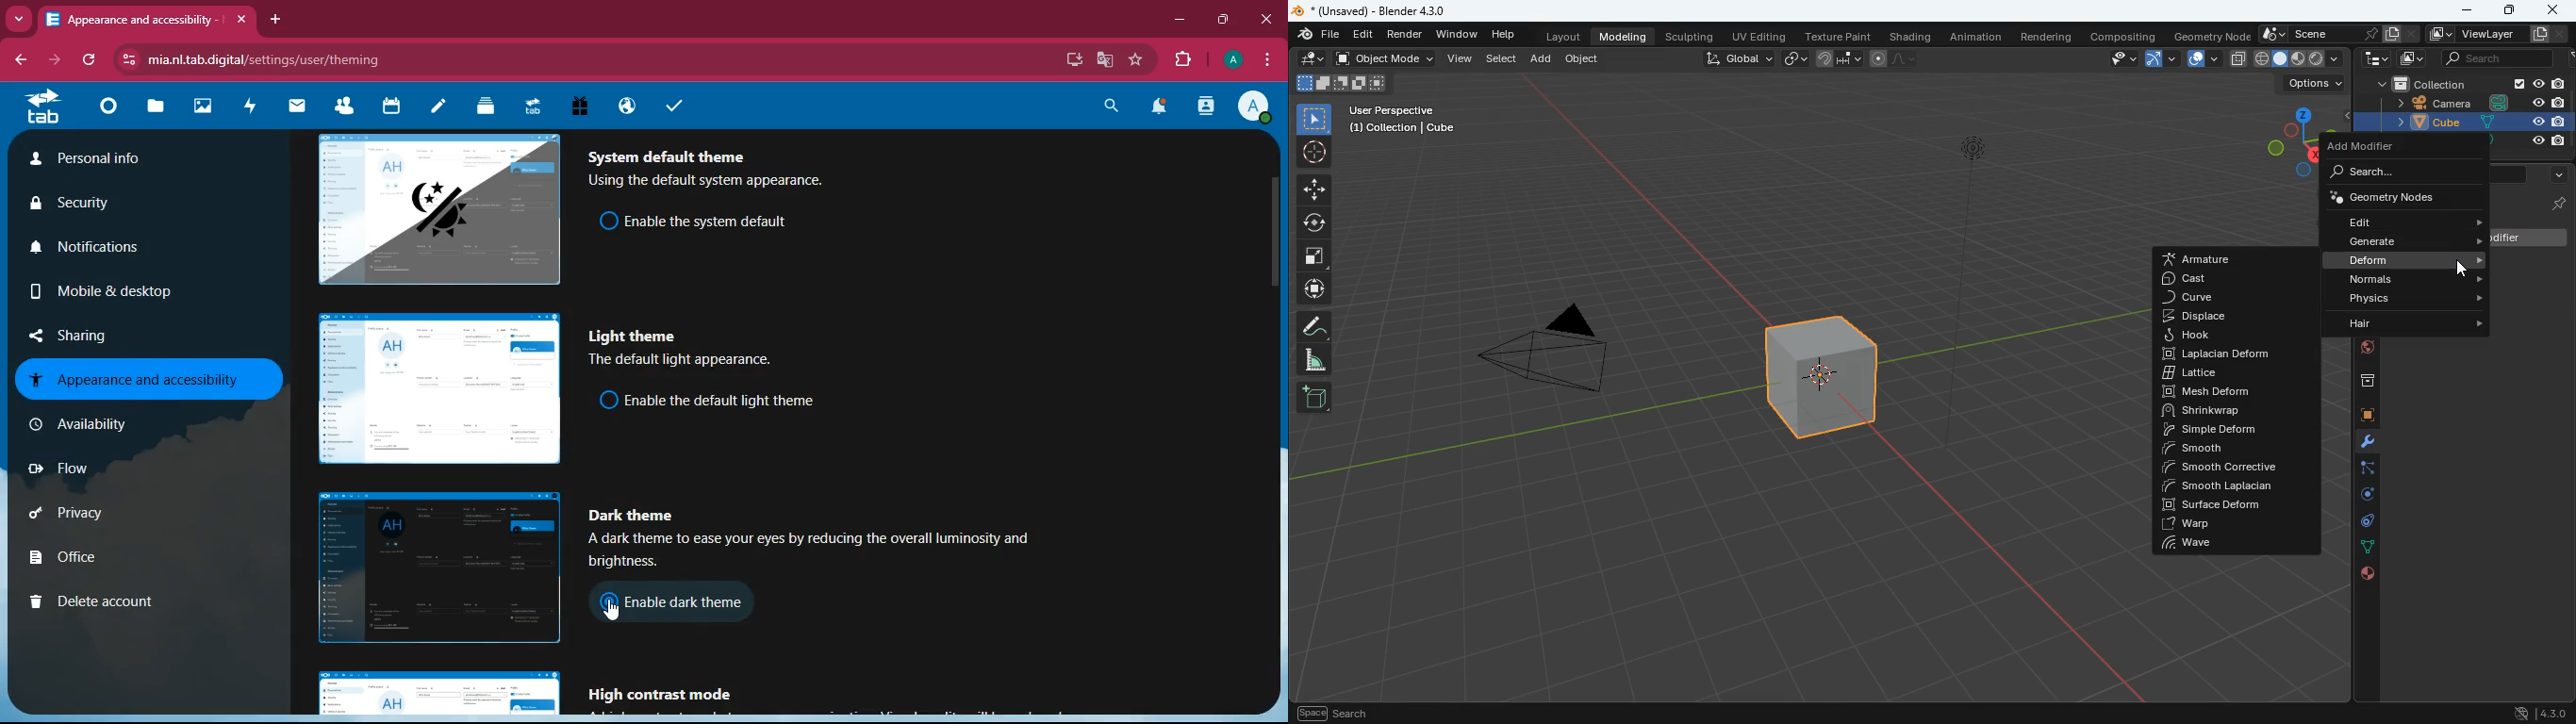 This screenshot has height=728, width=2576. What do you see at coordinates (674, 107) in the screenshot?
I see `tasks` at bounding box center [674, 107].